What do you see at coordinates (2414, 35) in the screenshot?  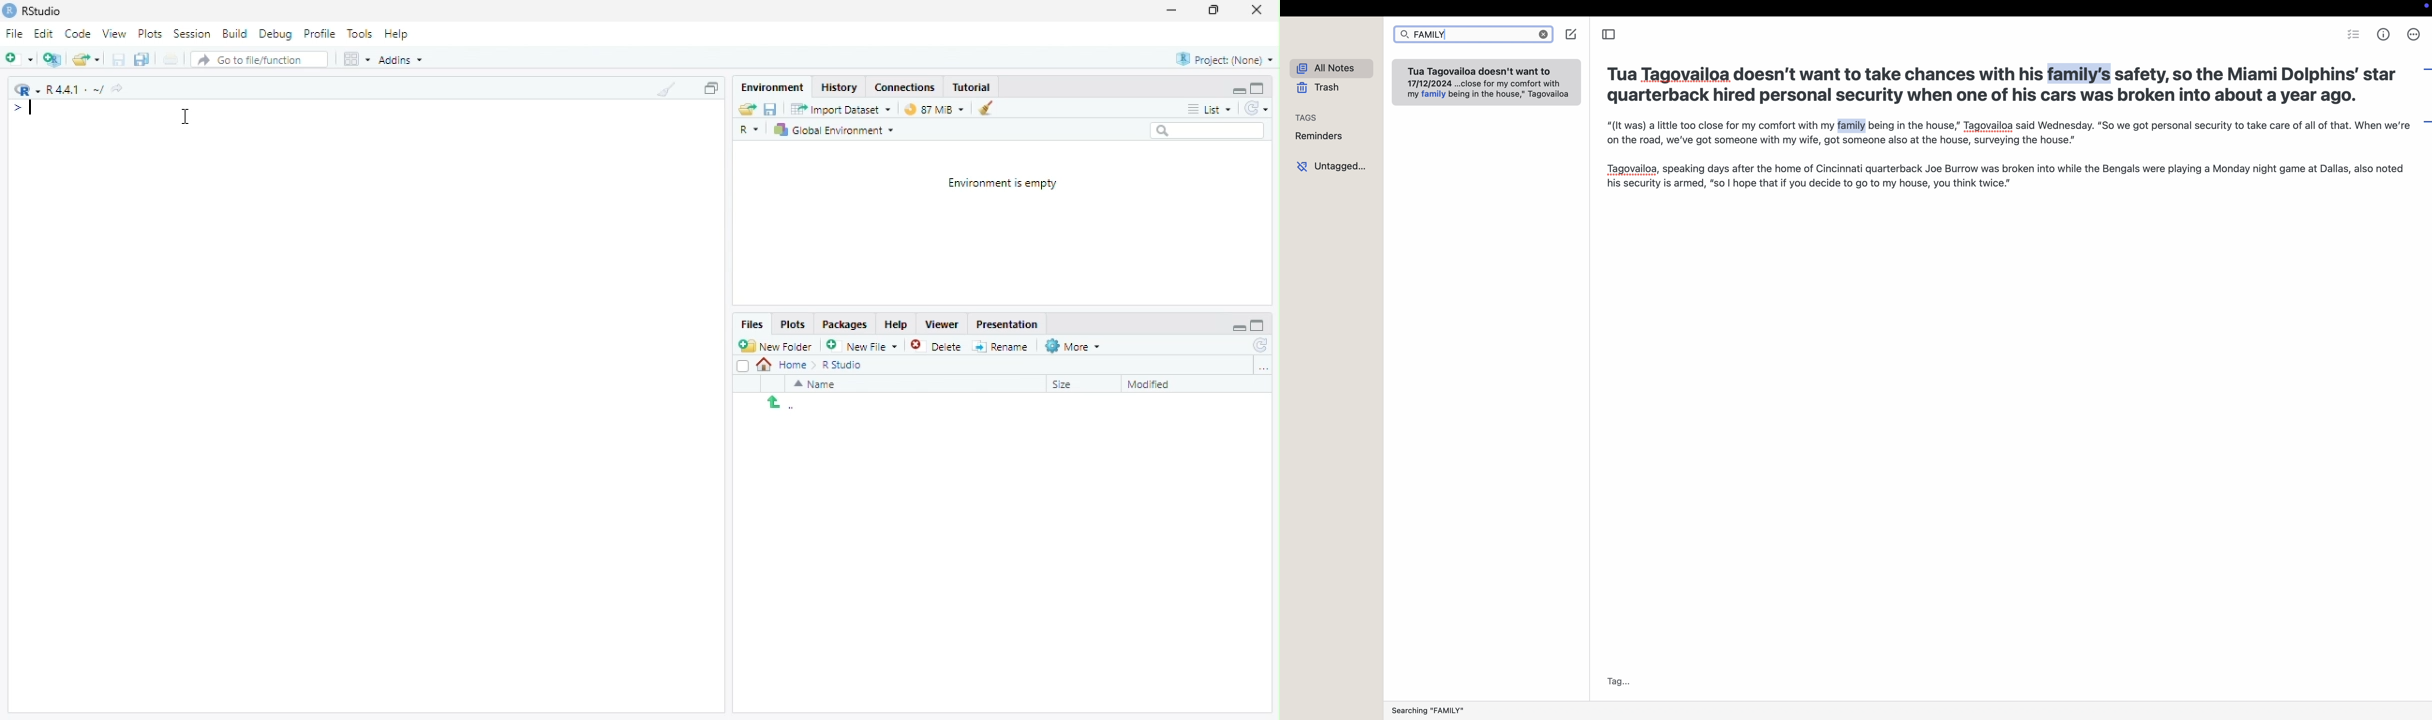 I see `more options` at bounding box center [2414, 35].